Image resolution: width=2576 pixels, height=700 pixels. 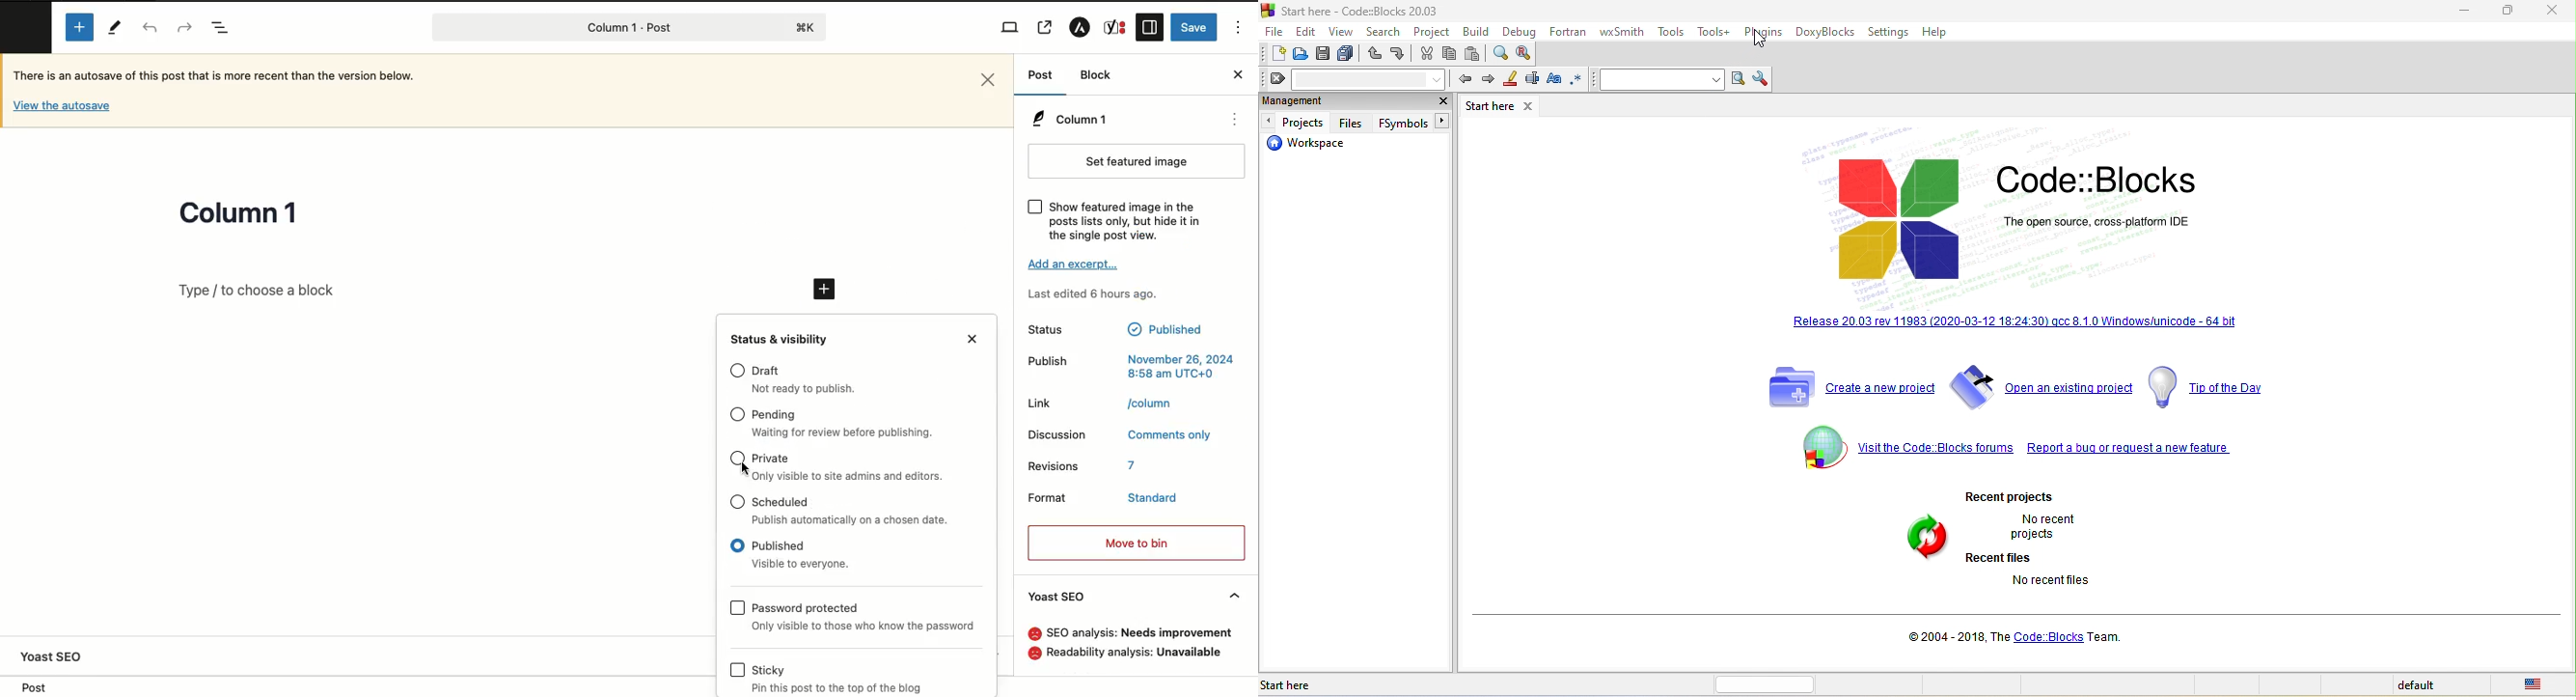 What do you see at coordinates (1503, 106) in the screenshot?
I see `start here` at bounding box center [1503, 106].